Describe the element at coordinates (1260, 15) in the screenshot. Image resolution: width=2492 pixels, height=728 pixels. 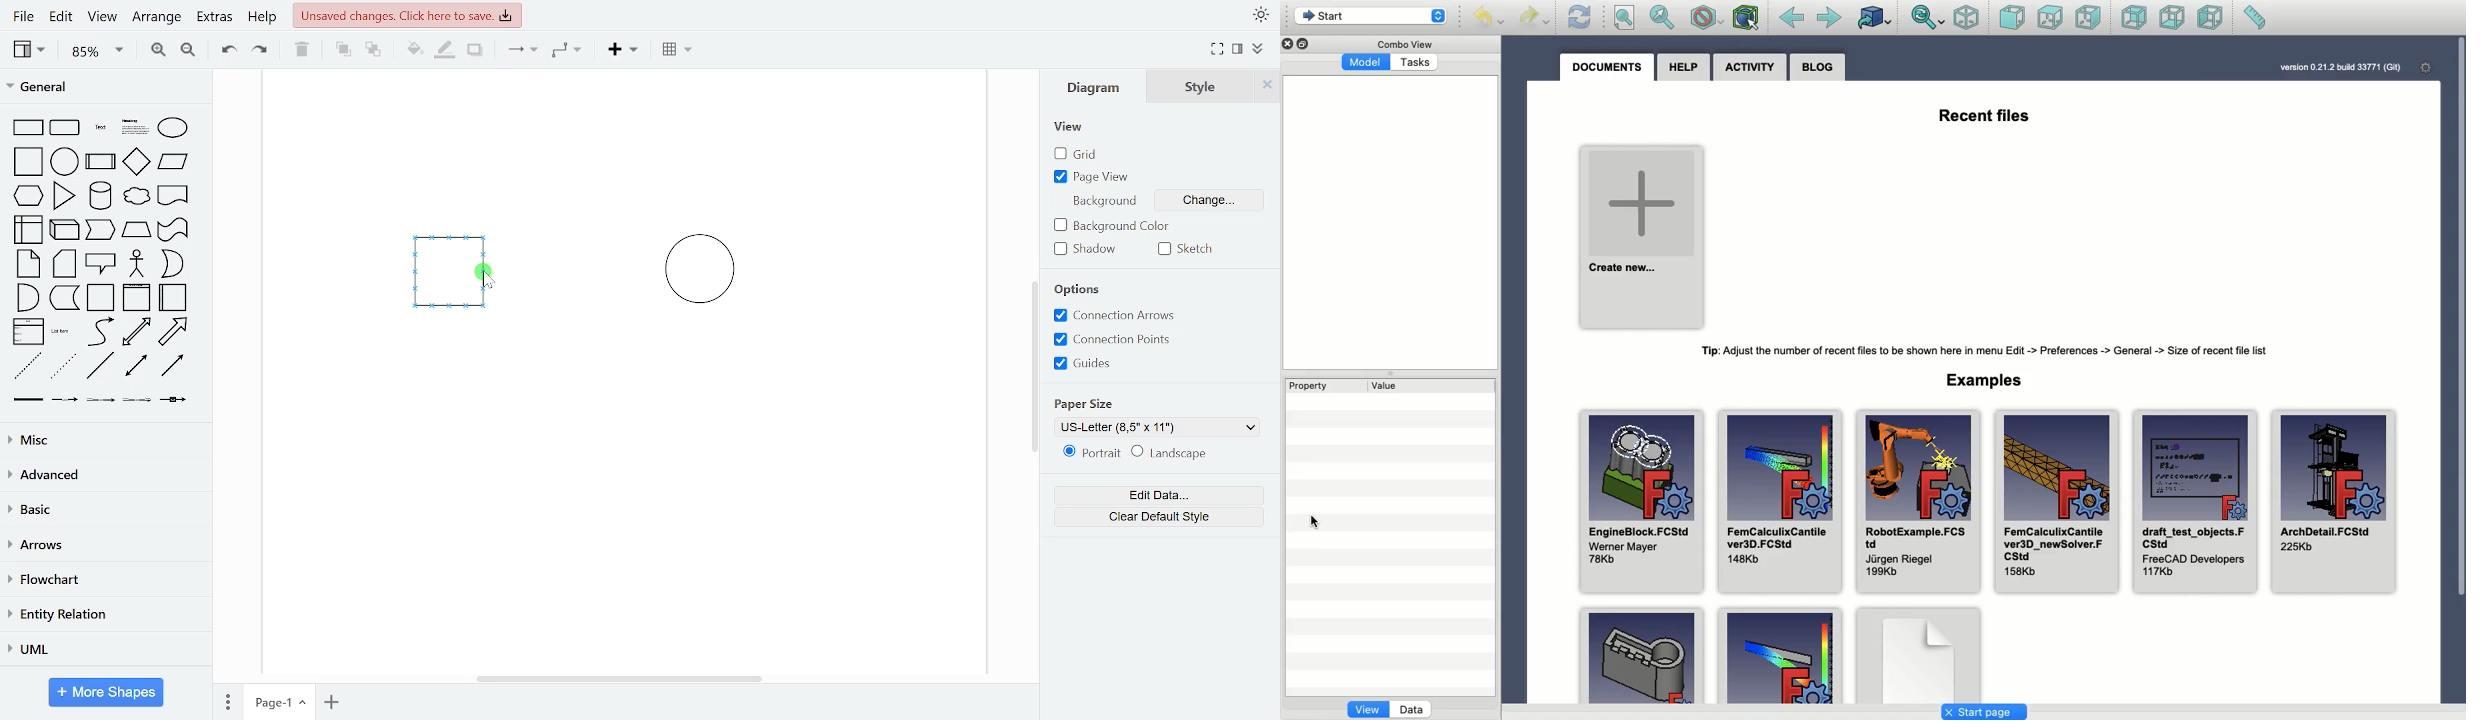
I see `appearance` at that location.